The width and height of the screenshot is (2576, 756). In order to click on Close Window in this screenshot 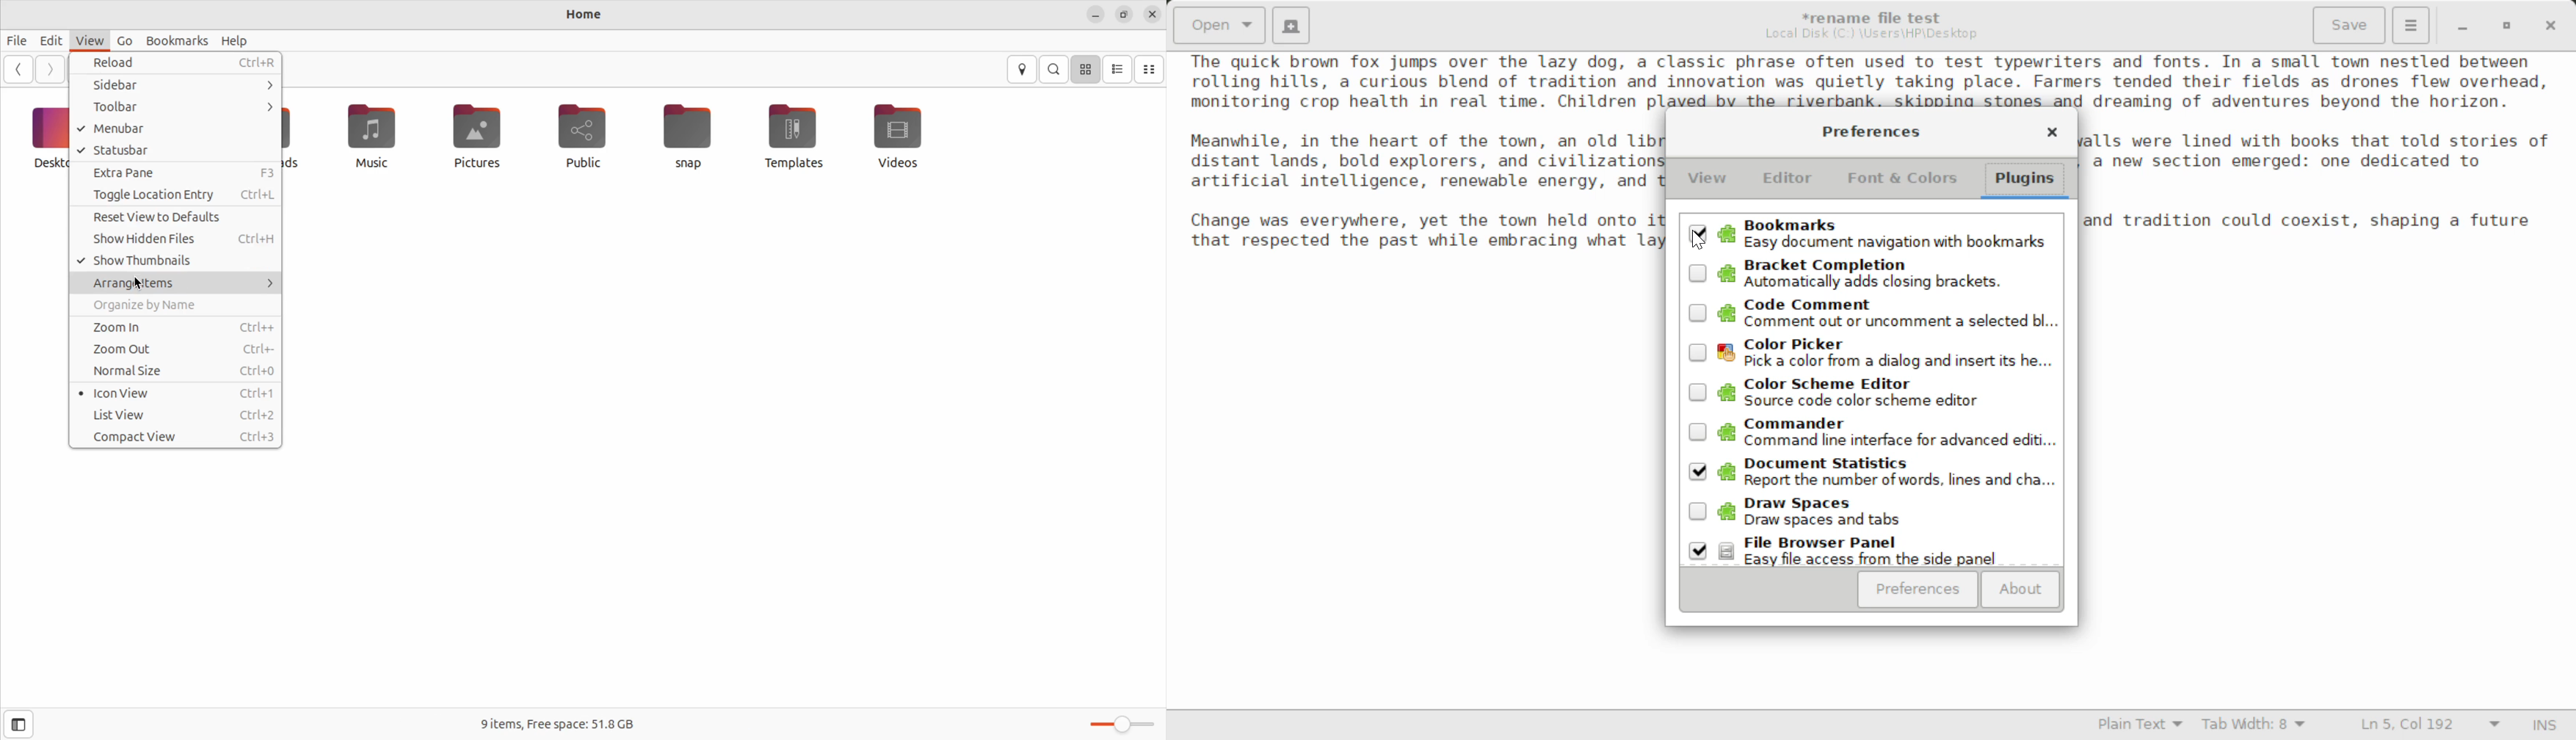, I will do `click(2553, 24)`.